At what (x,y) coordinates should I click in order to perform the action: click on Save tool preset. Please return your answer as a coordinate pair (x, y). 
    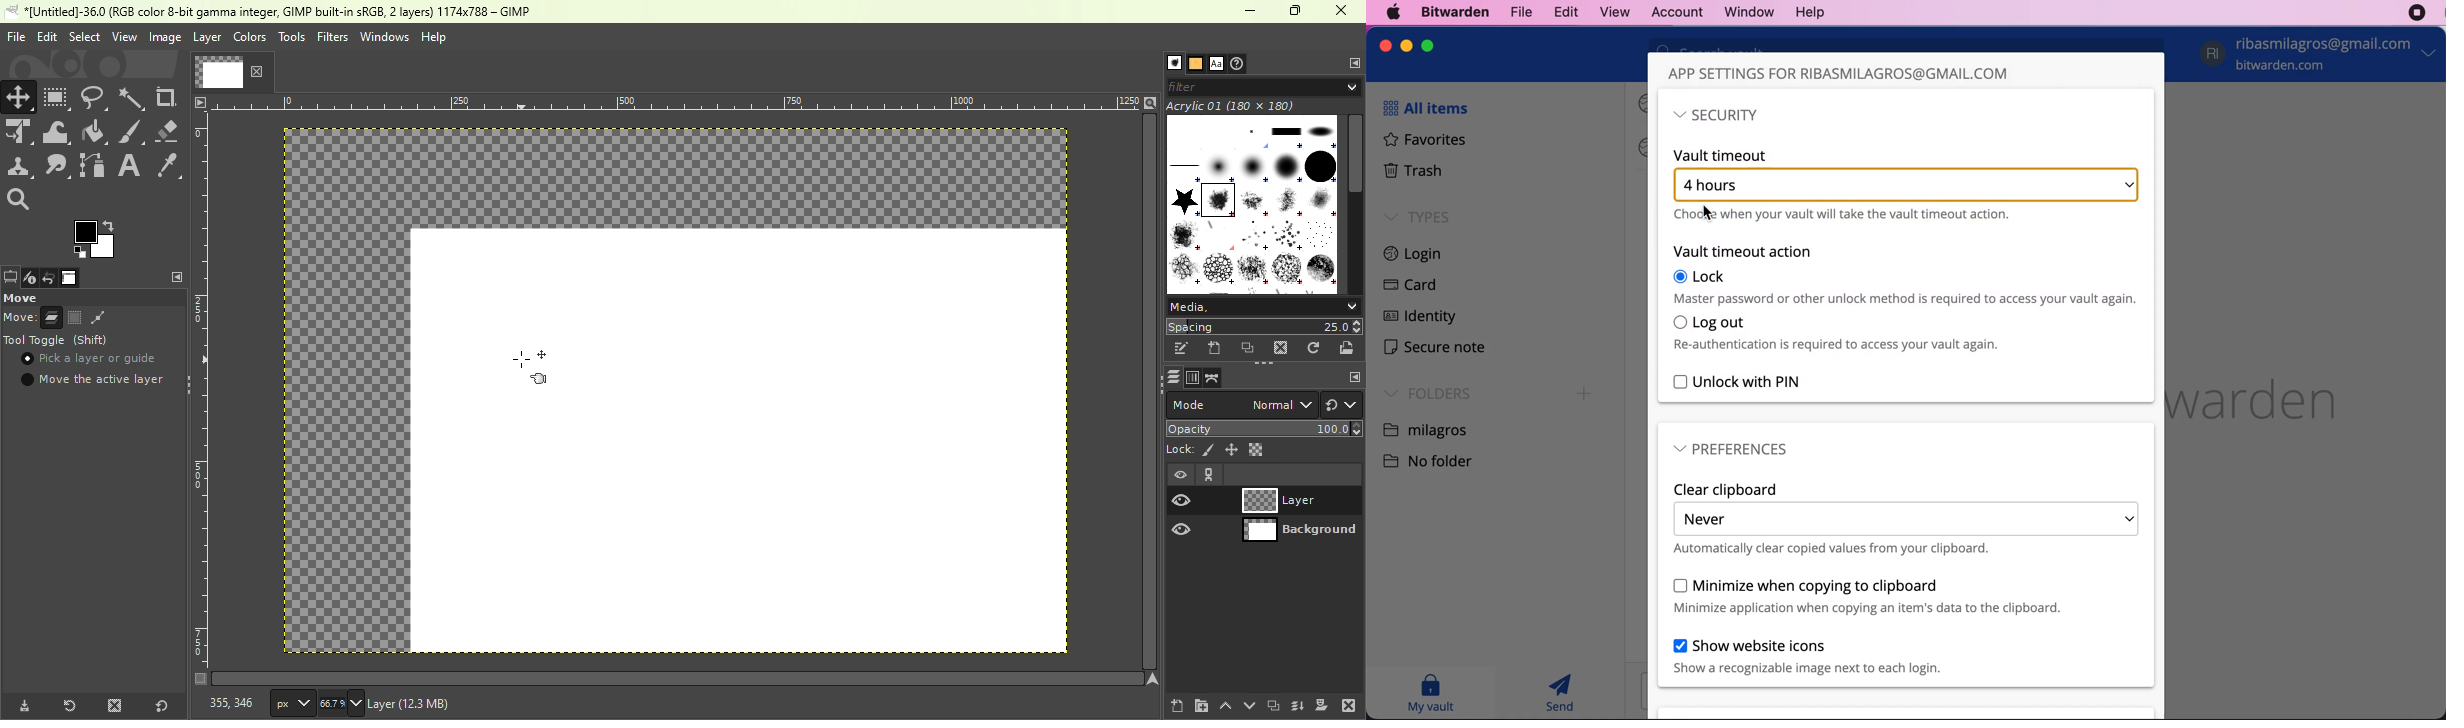
    Looking at the image, I should click on (22, 707).